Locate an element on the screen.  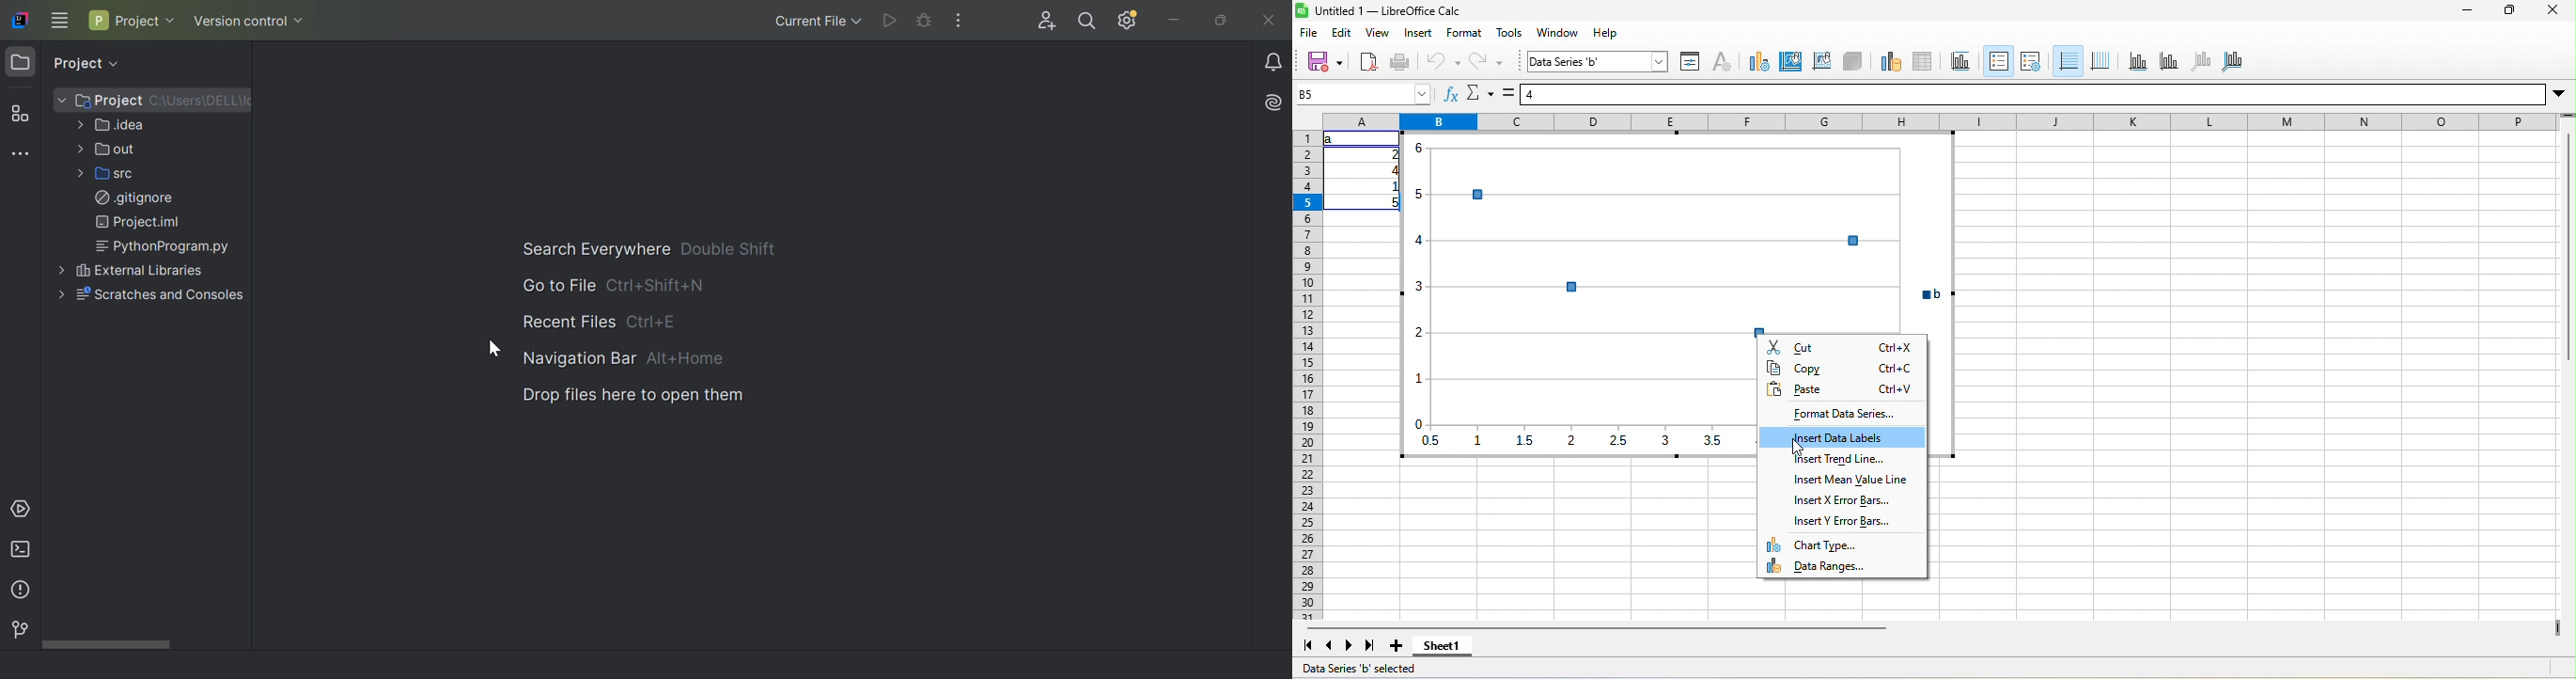
5 is located at coordinates (1391, 203).